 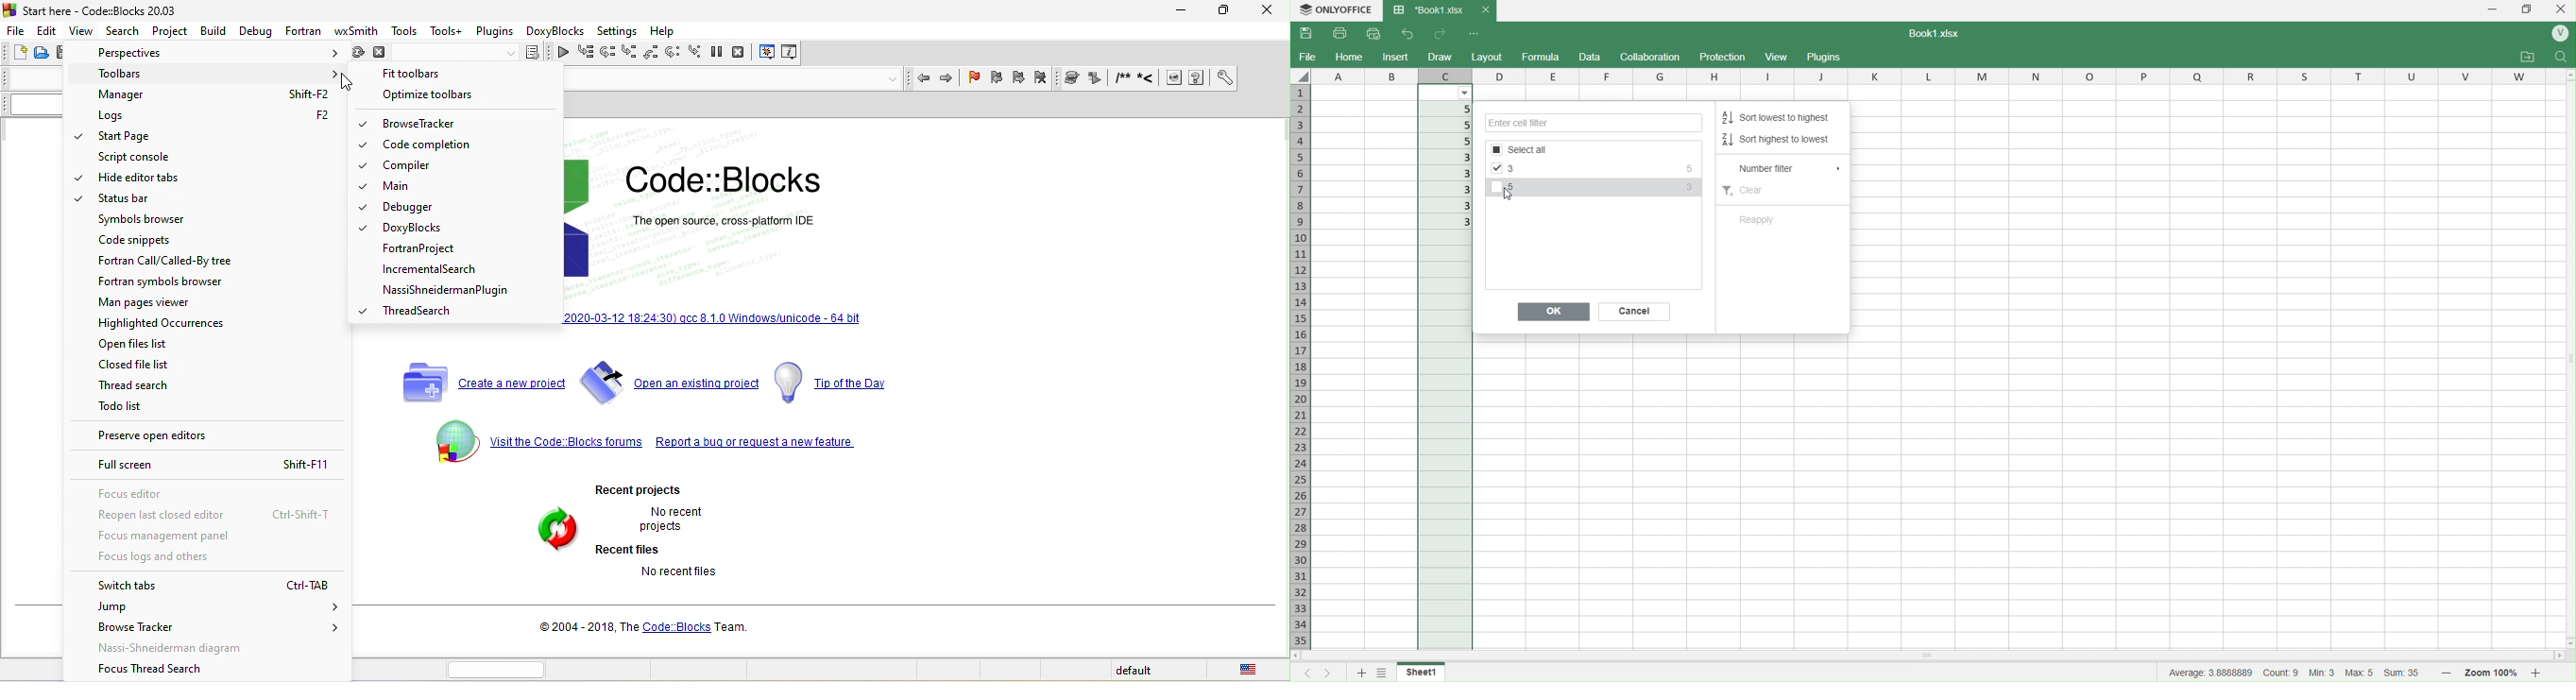 What do you see at coordinates (419, 312) in the screenshot?
I see `thread search` at bounding box center [419, 312].